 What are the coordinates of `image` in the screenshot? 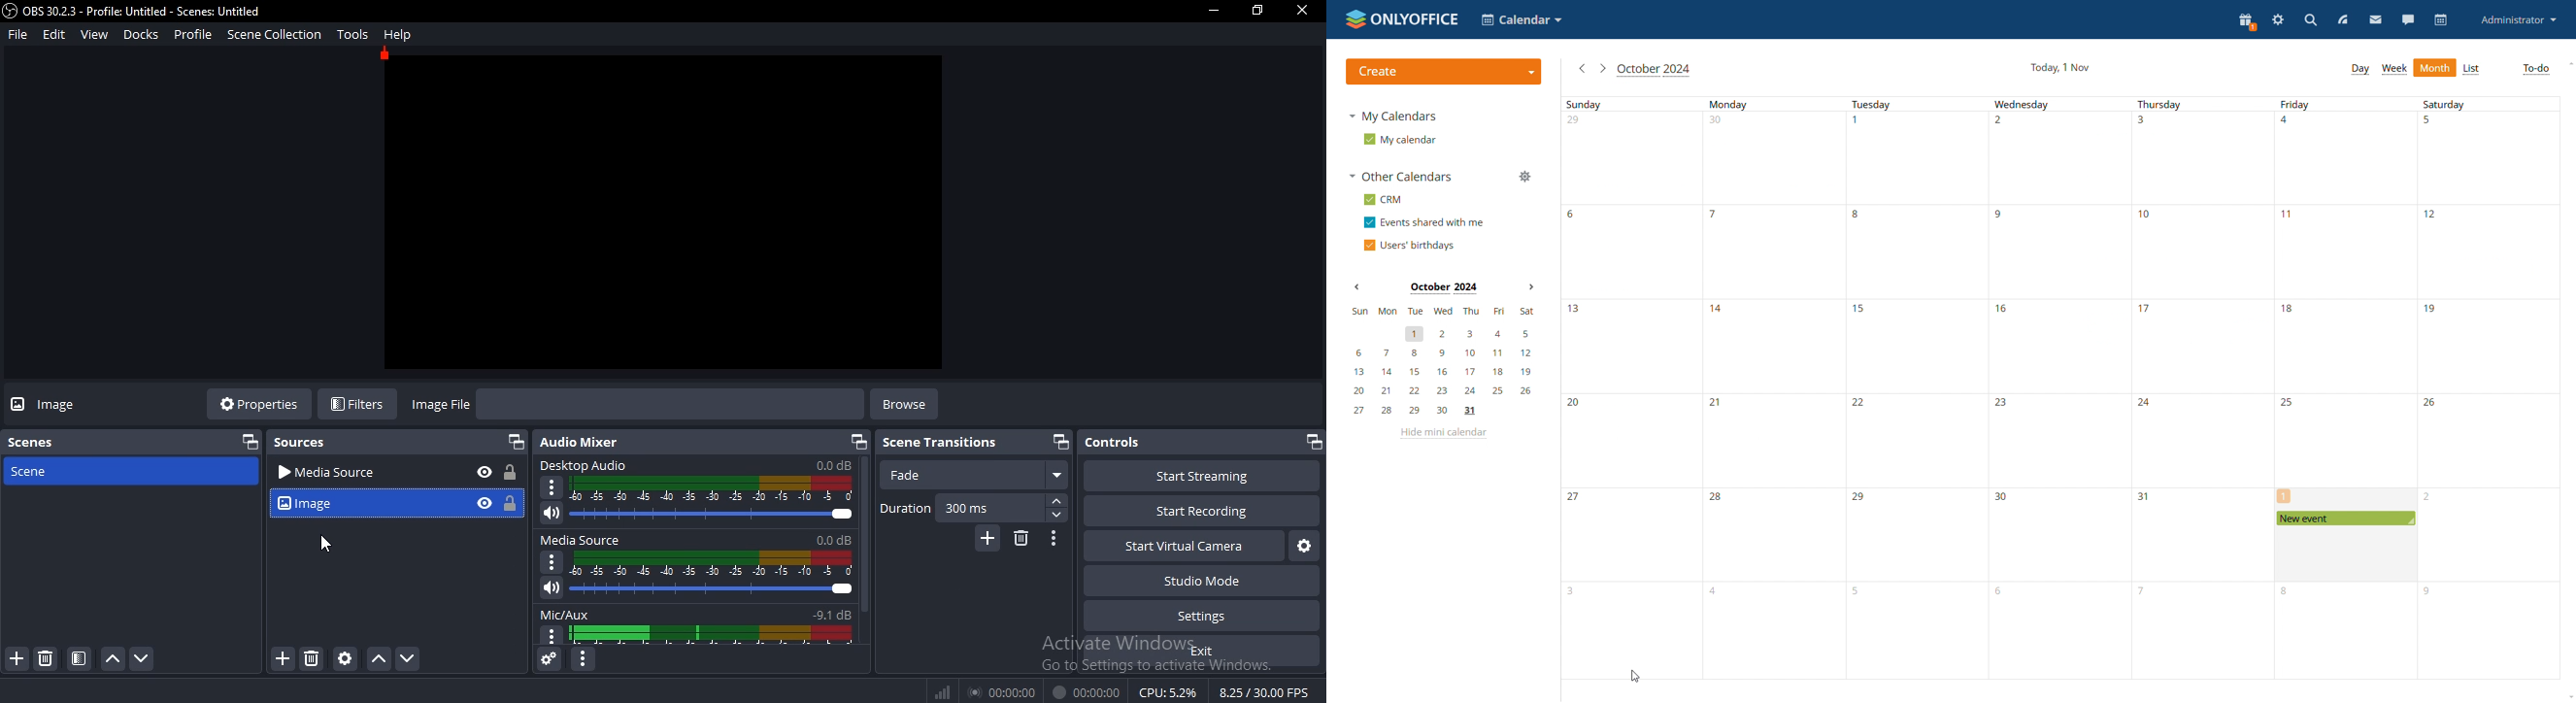 It's located at (664, 212).